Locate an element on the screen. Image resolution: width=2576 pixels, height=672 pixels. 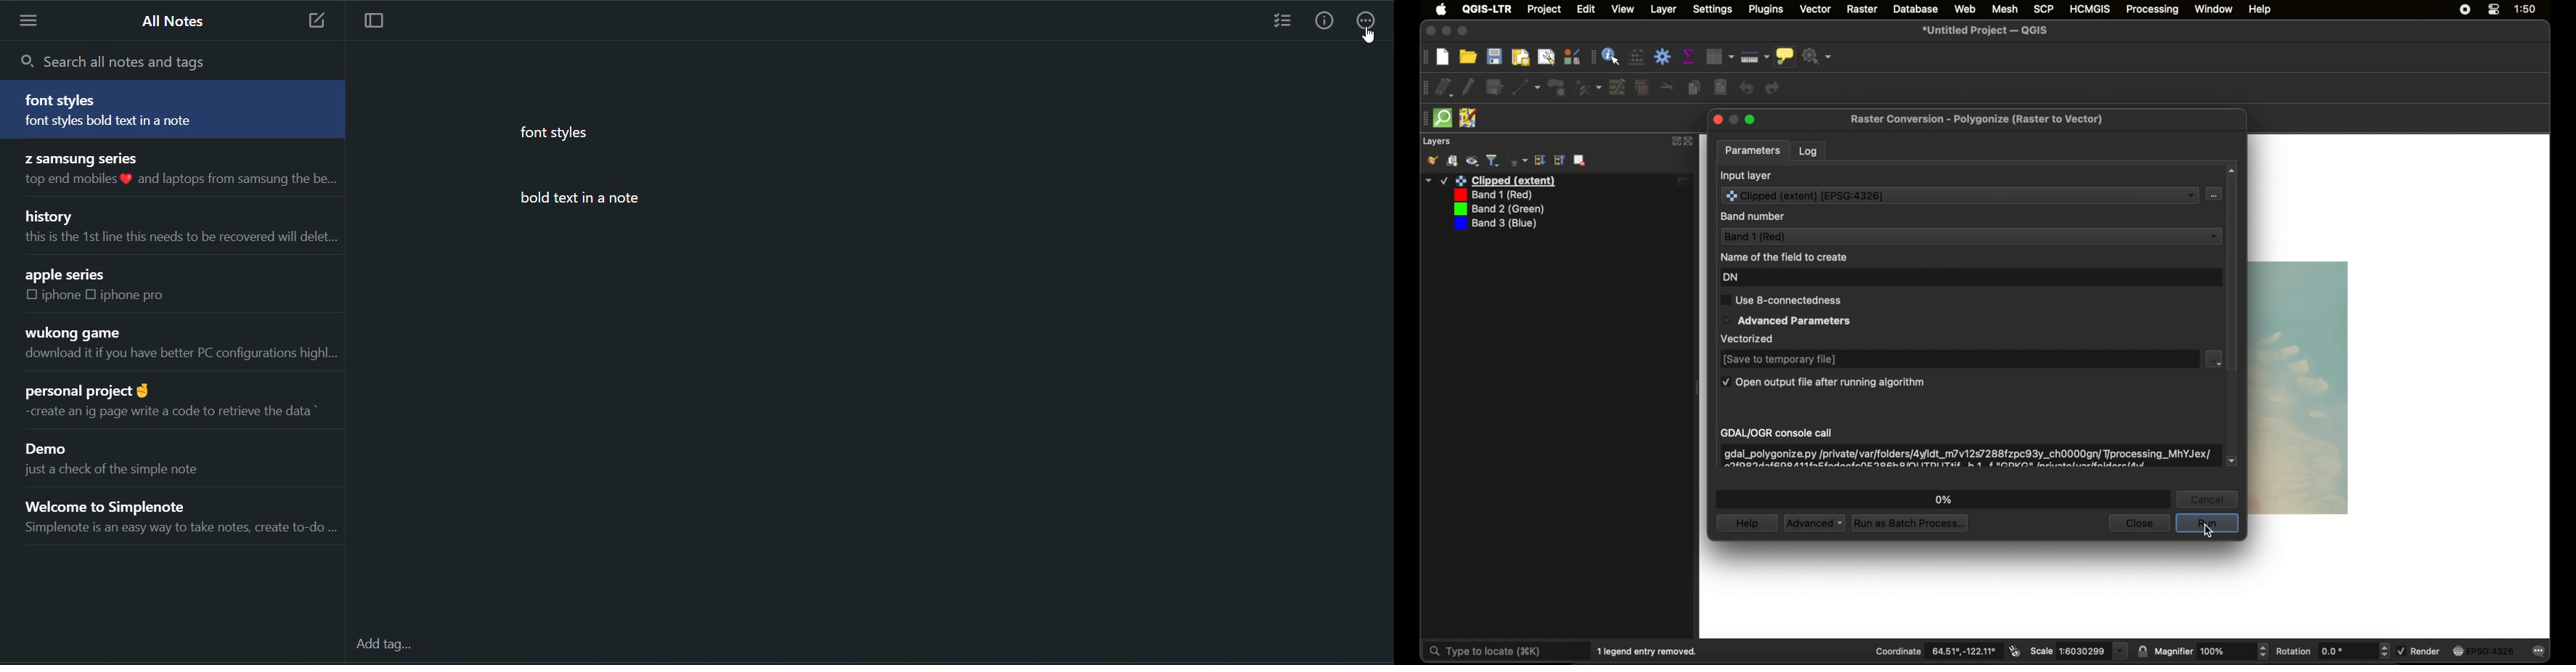
search is located at coordinates (121, 60).